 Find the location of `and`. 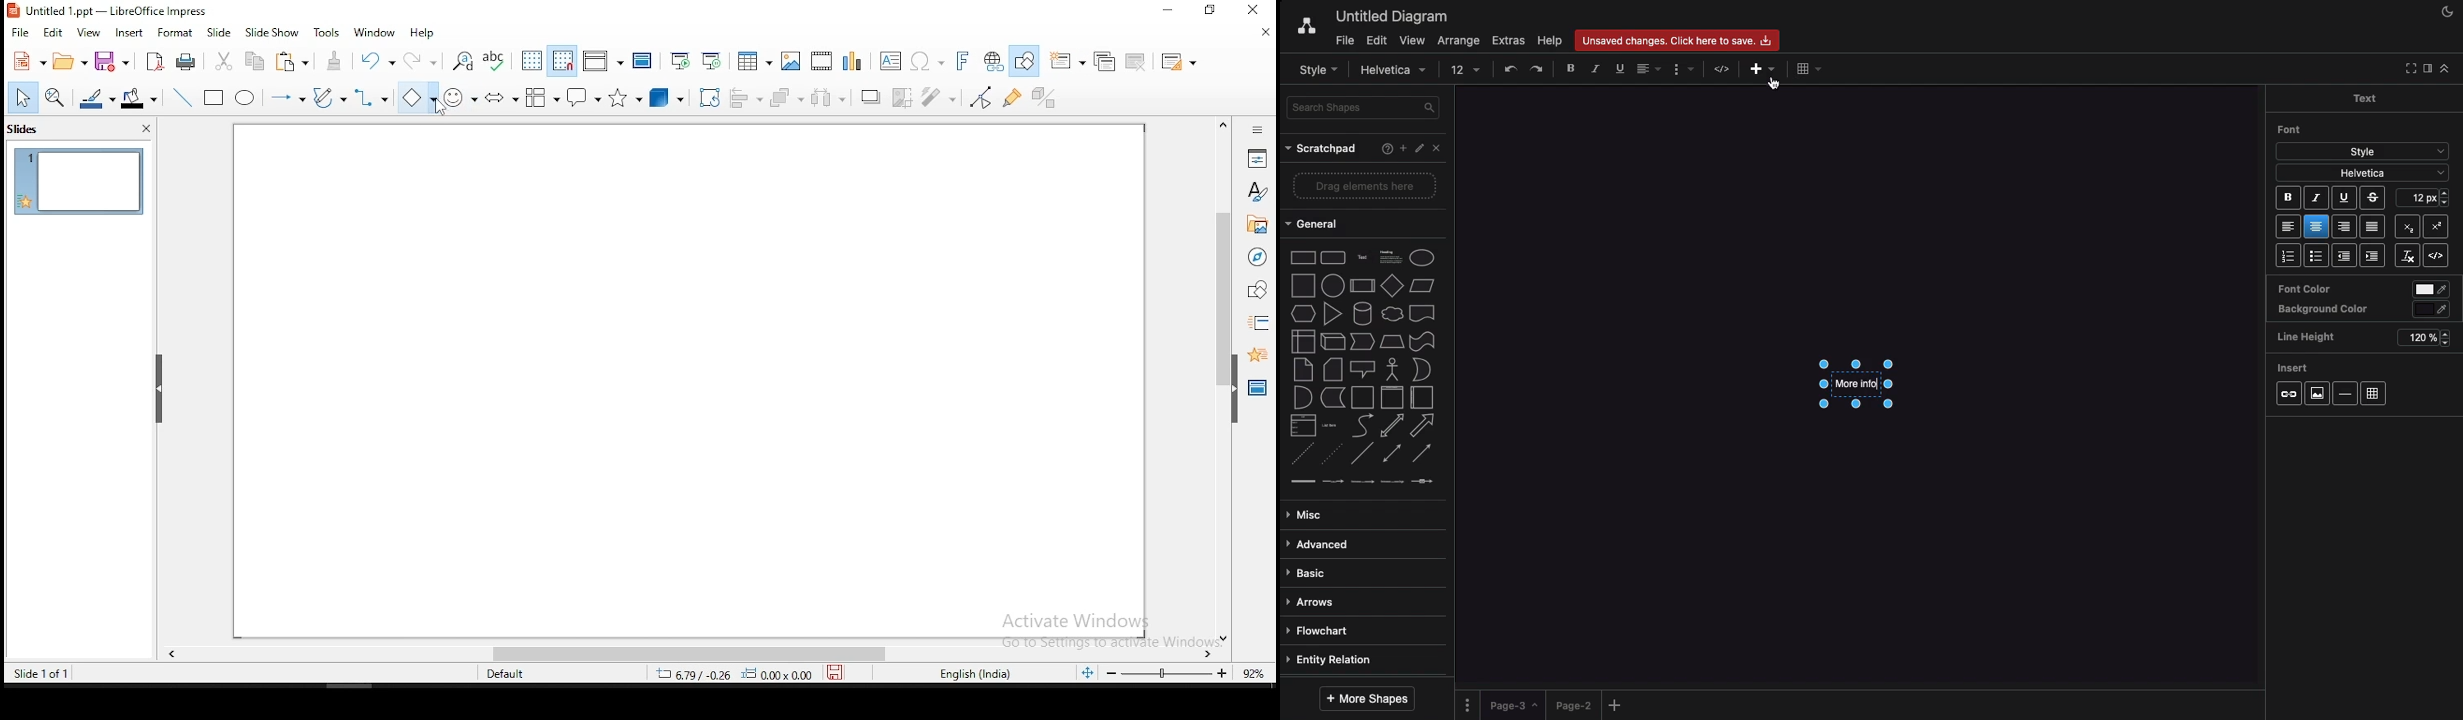

and is located at coordinates (1304, 398).